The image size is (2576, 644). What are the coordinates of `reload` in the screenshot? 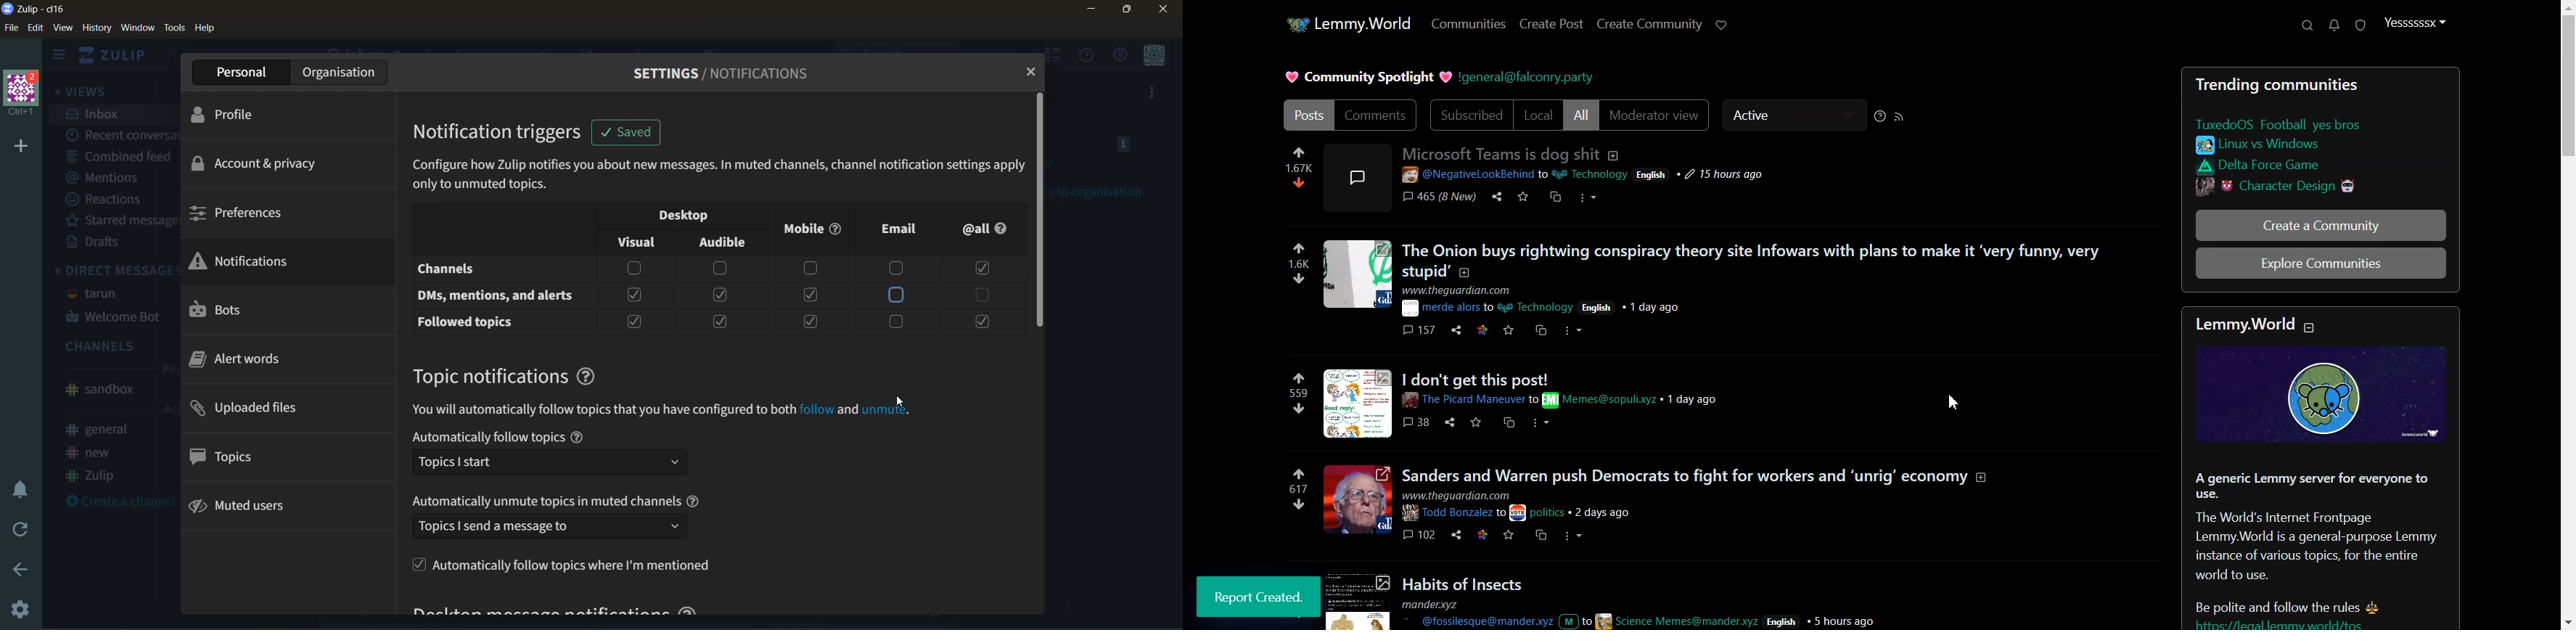 It's located at (20, 530).